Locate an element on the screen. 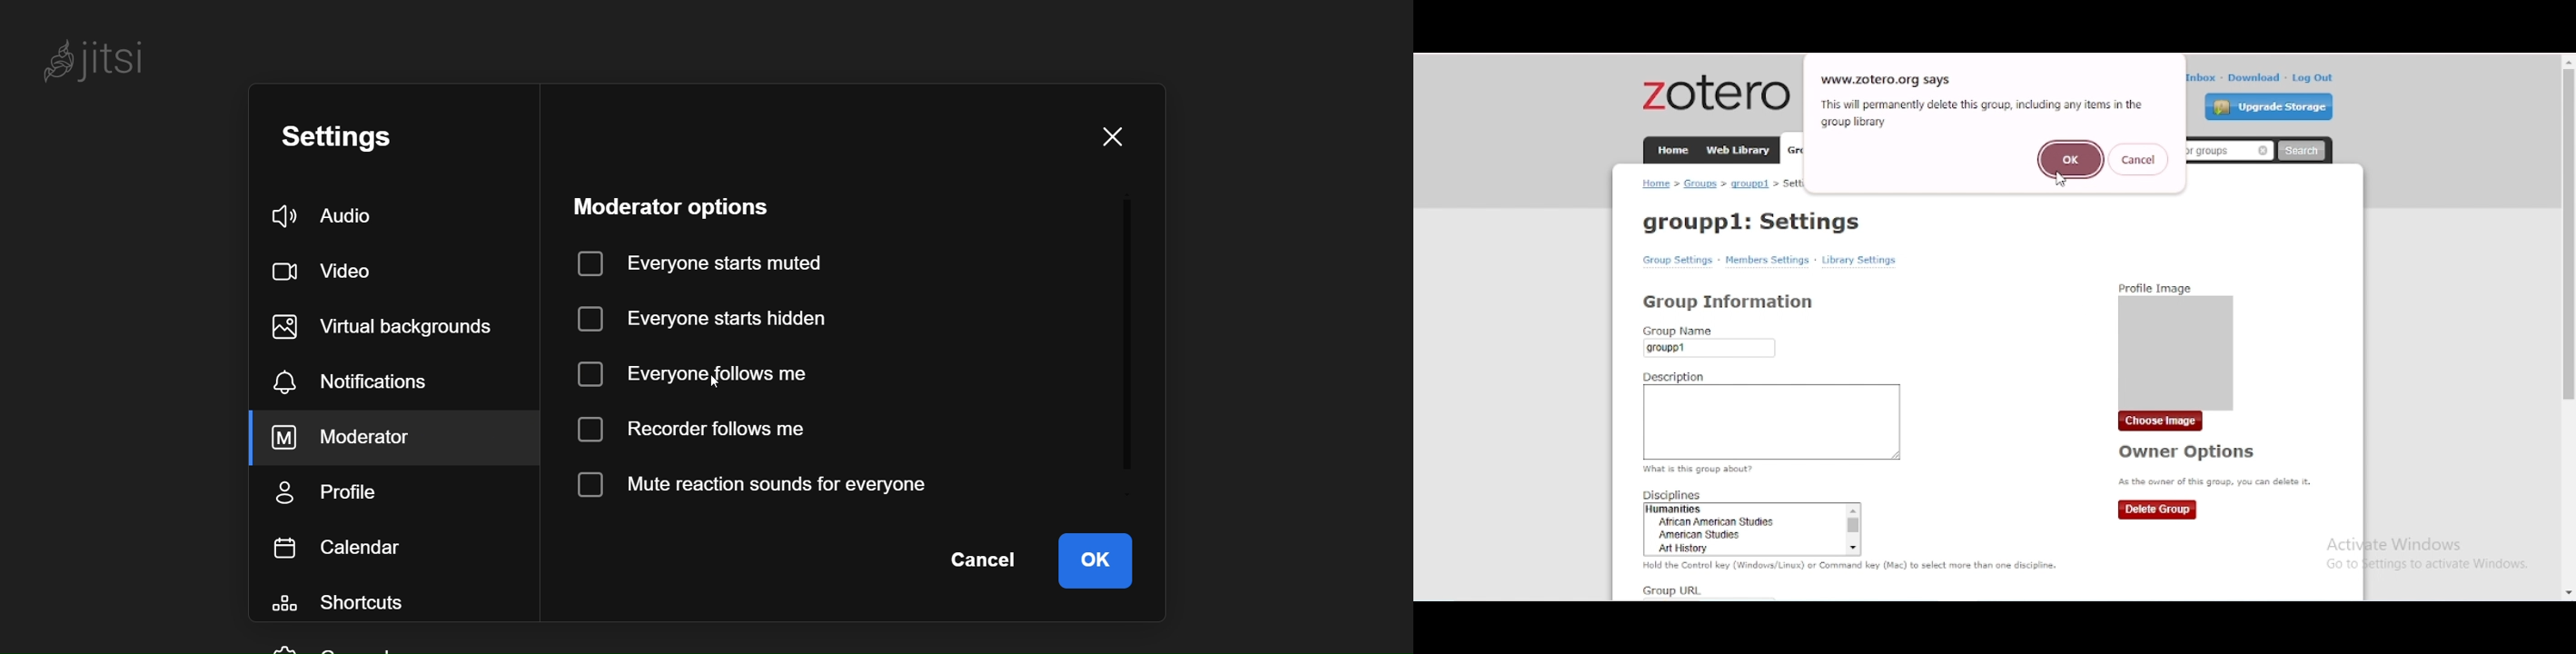  recorder follows me is located at coordinates (697, 429).